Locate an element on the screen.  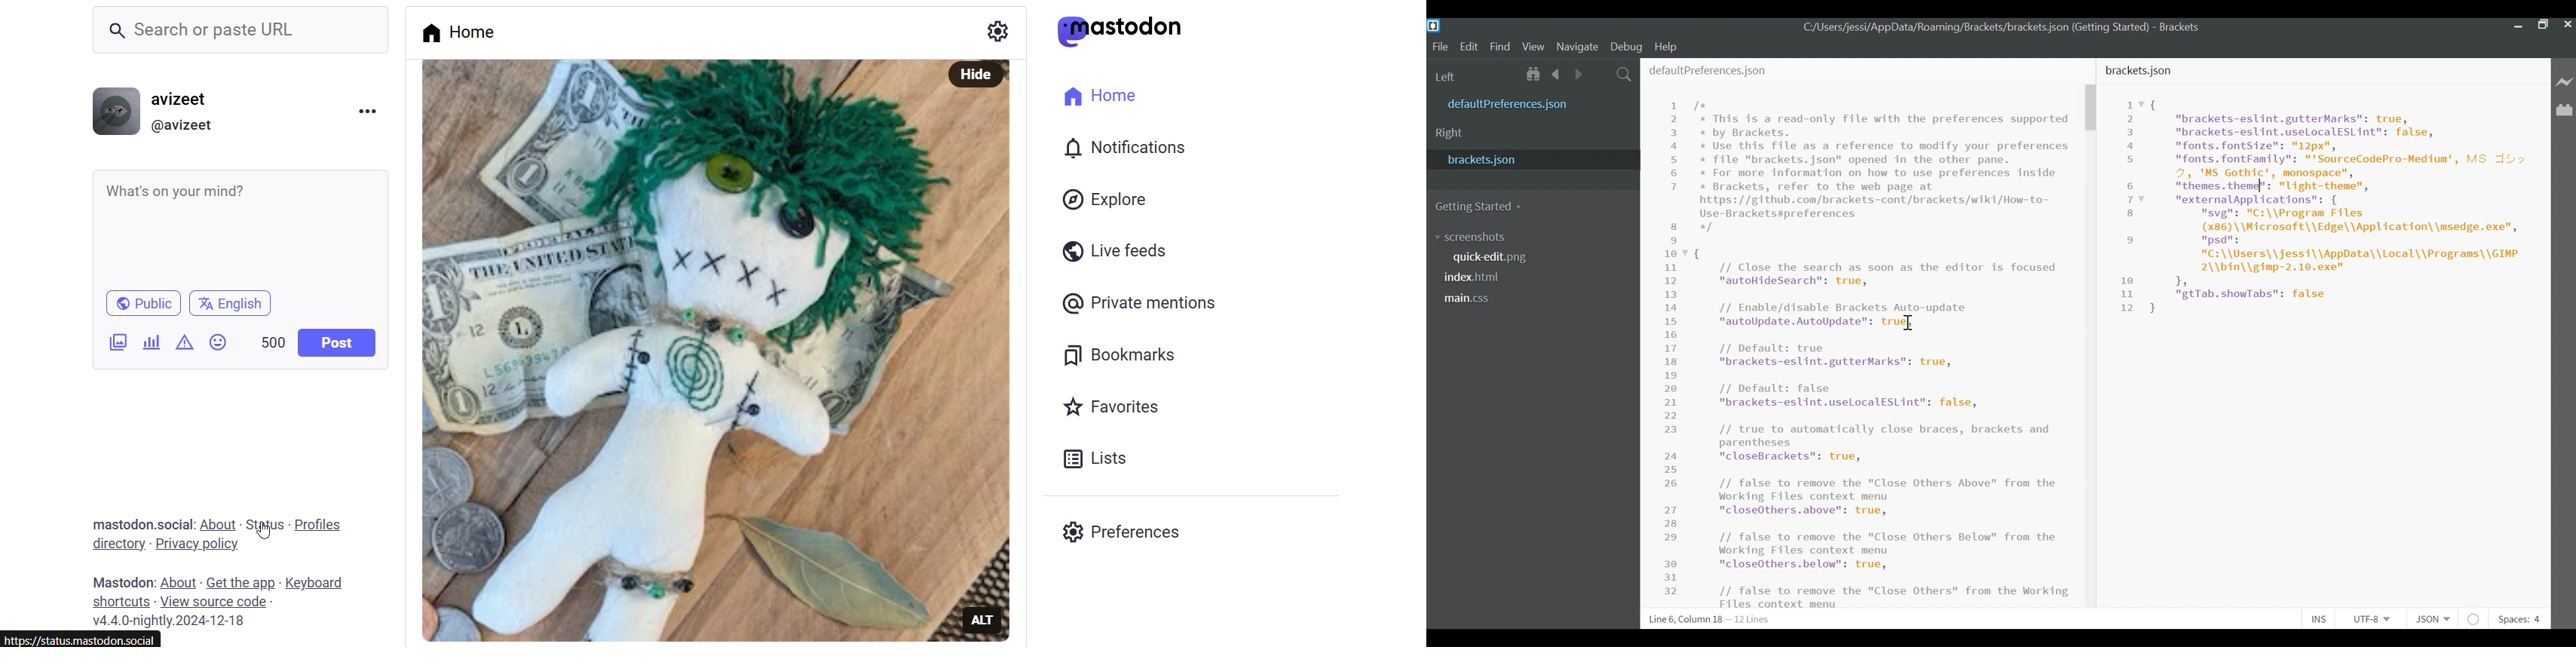
Manage Extensions is located at coordinates (2564, 110).